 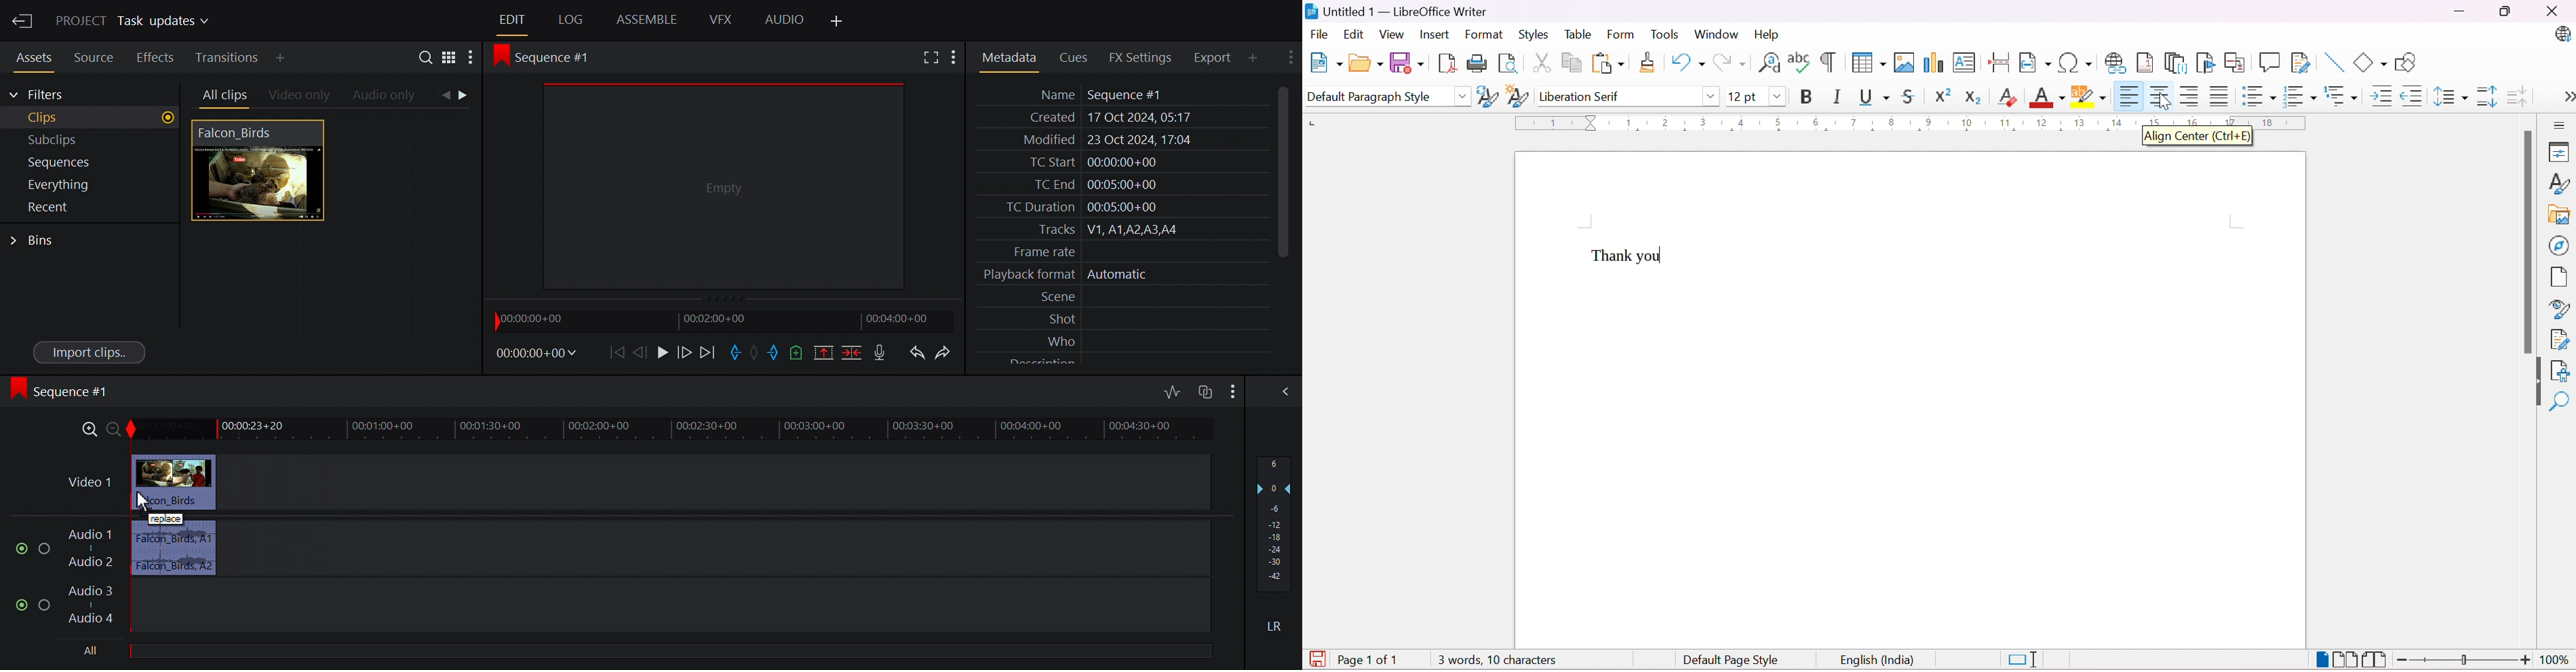 What do you see at coordinates (709, 353) in the screenshot?
I see `Move forward` at bounding box center [709, 353].